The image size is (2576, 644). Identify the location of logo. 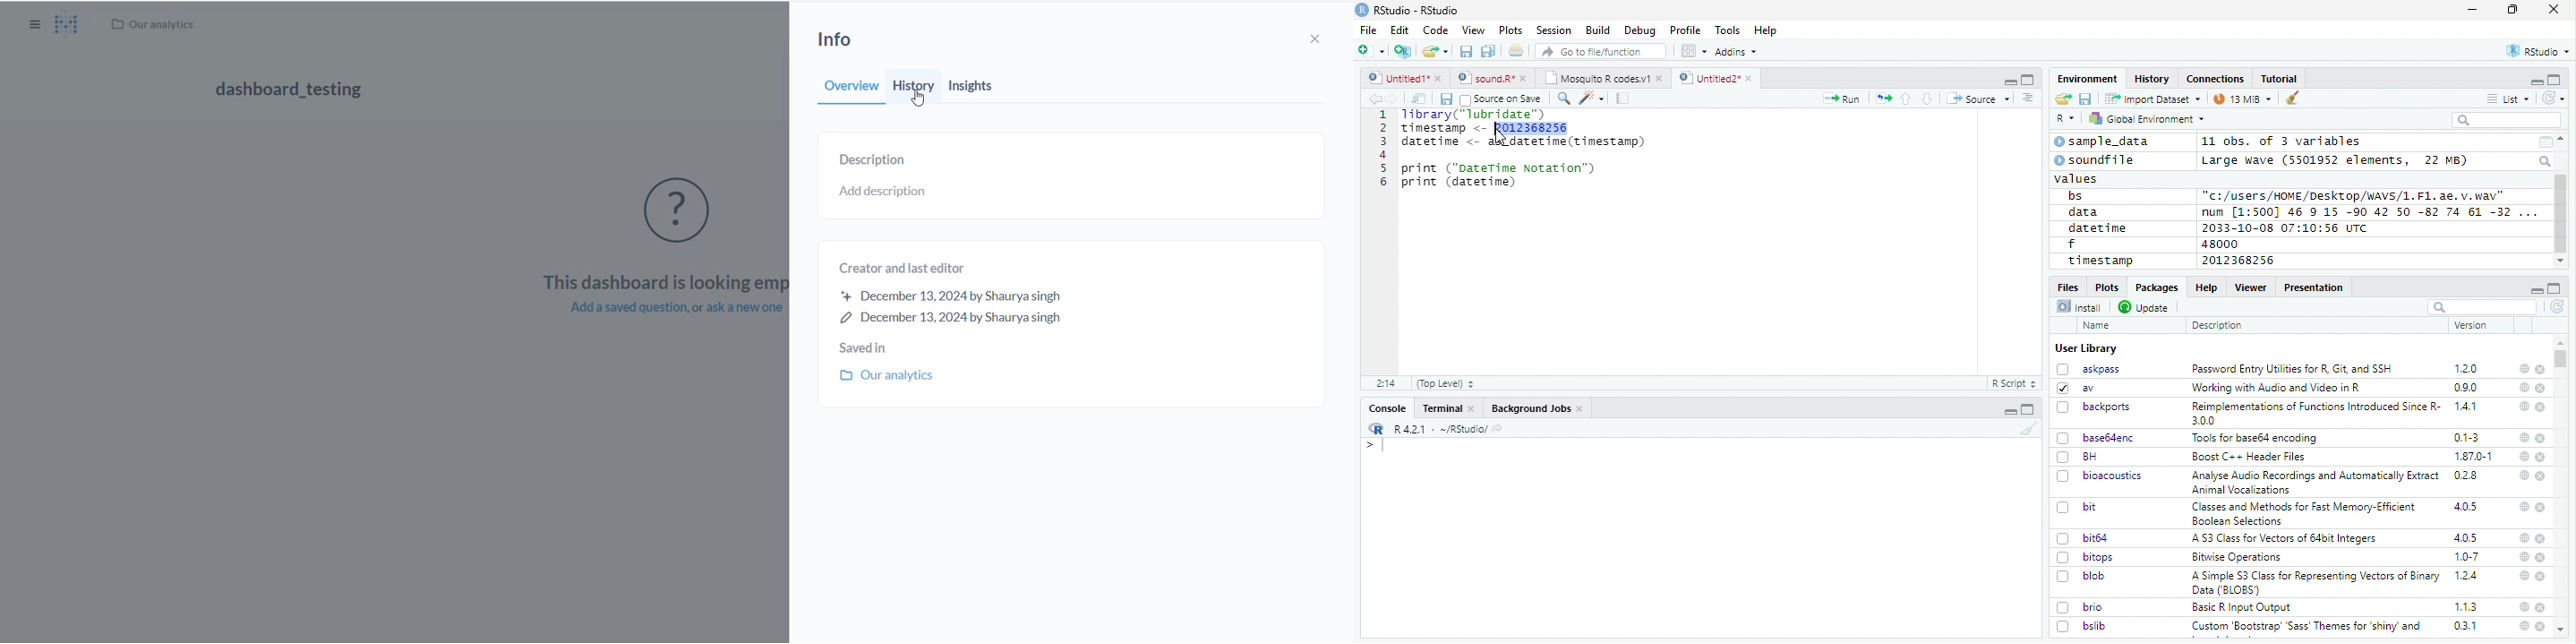
(1362, 10).